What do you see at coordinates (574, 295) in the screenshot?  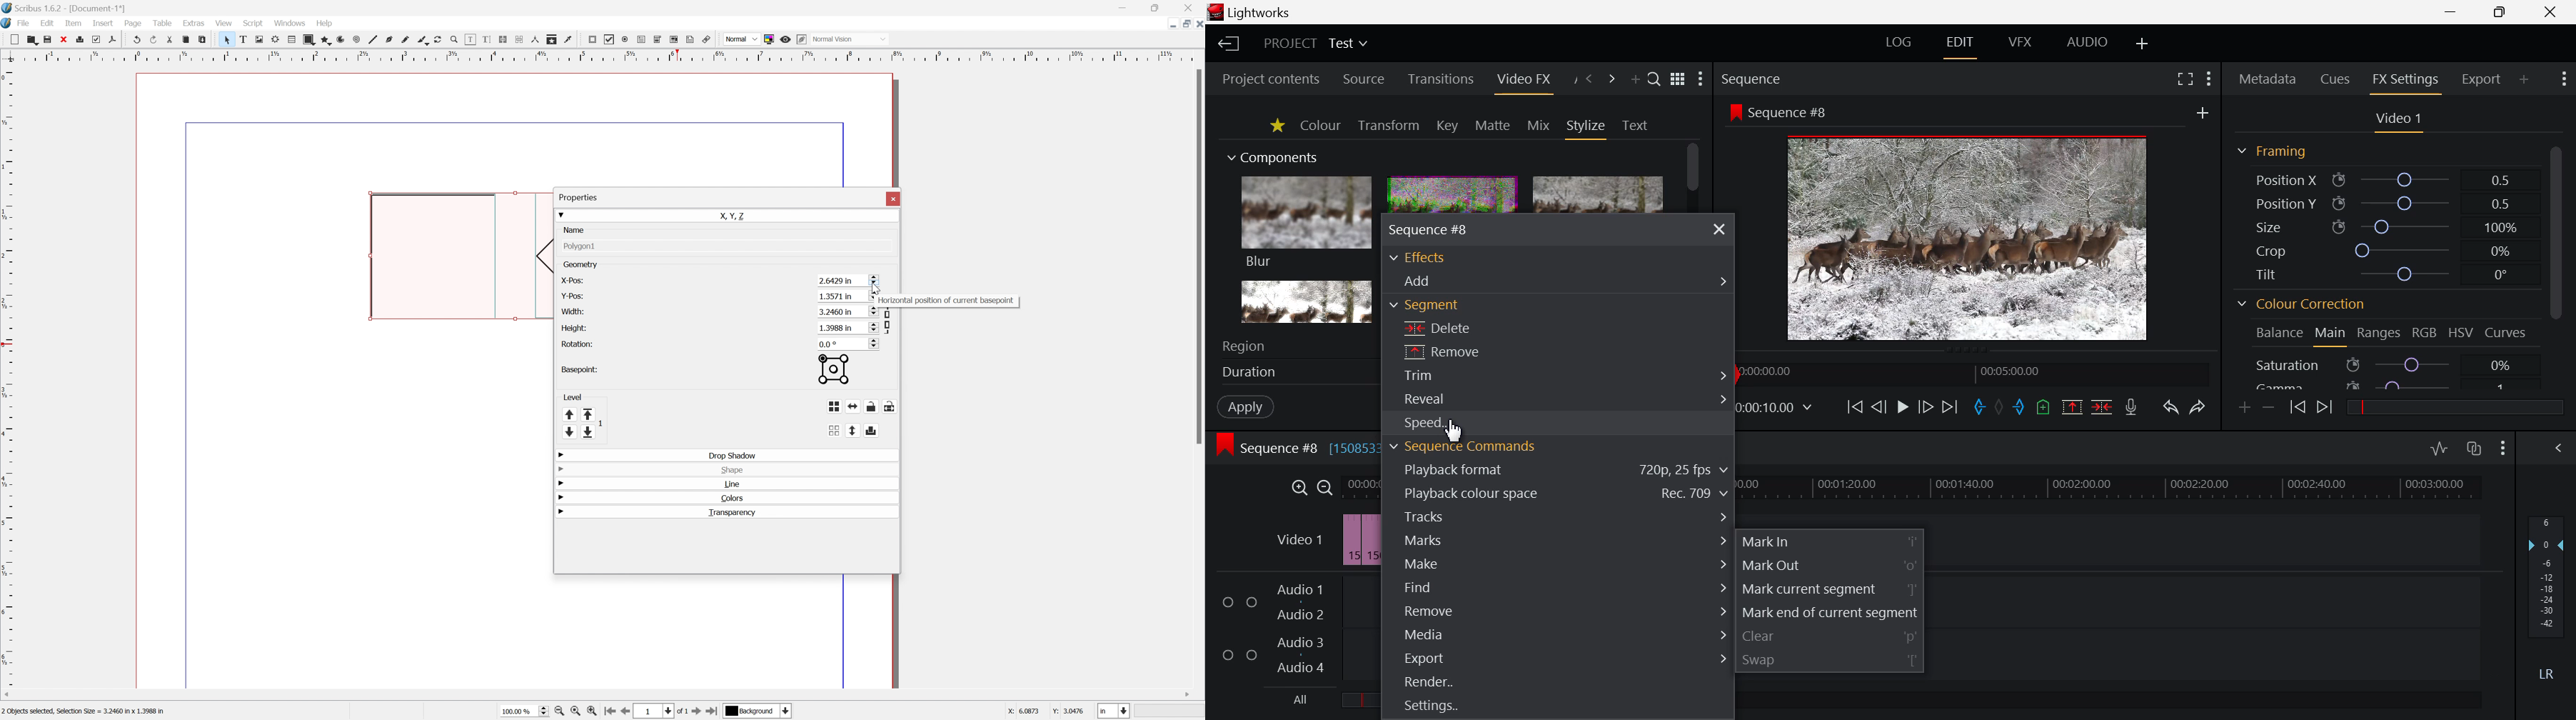 I see `y-pos:` at bounding box center [574, 295].